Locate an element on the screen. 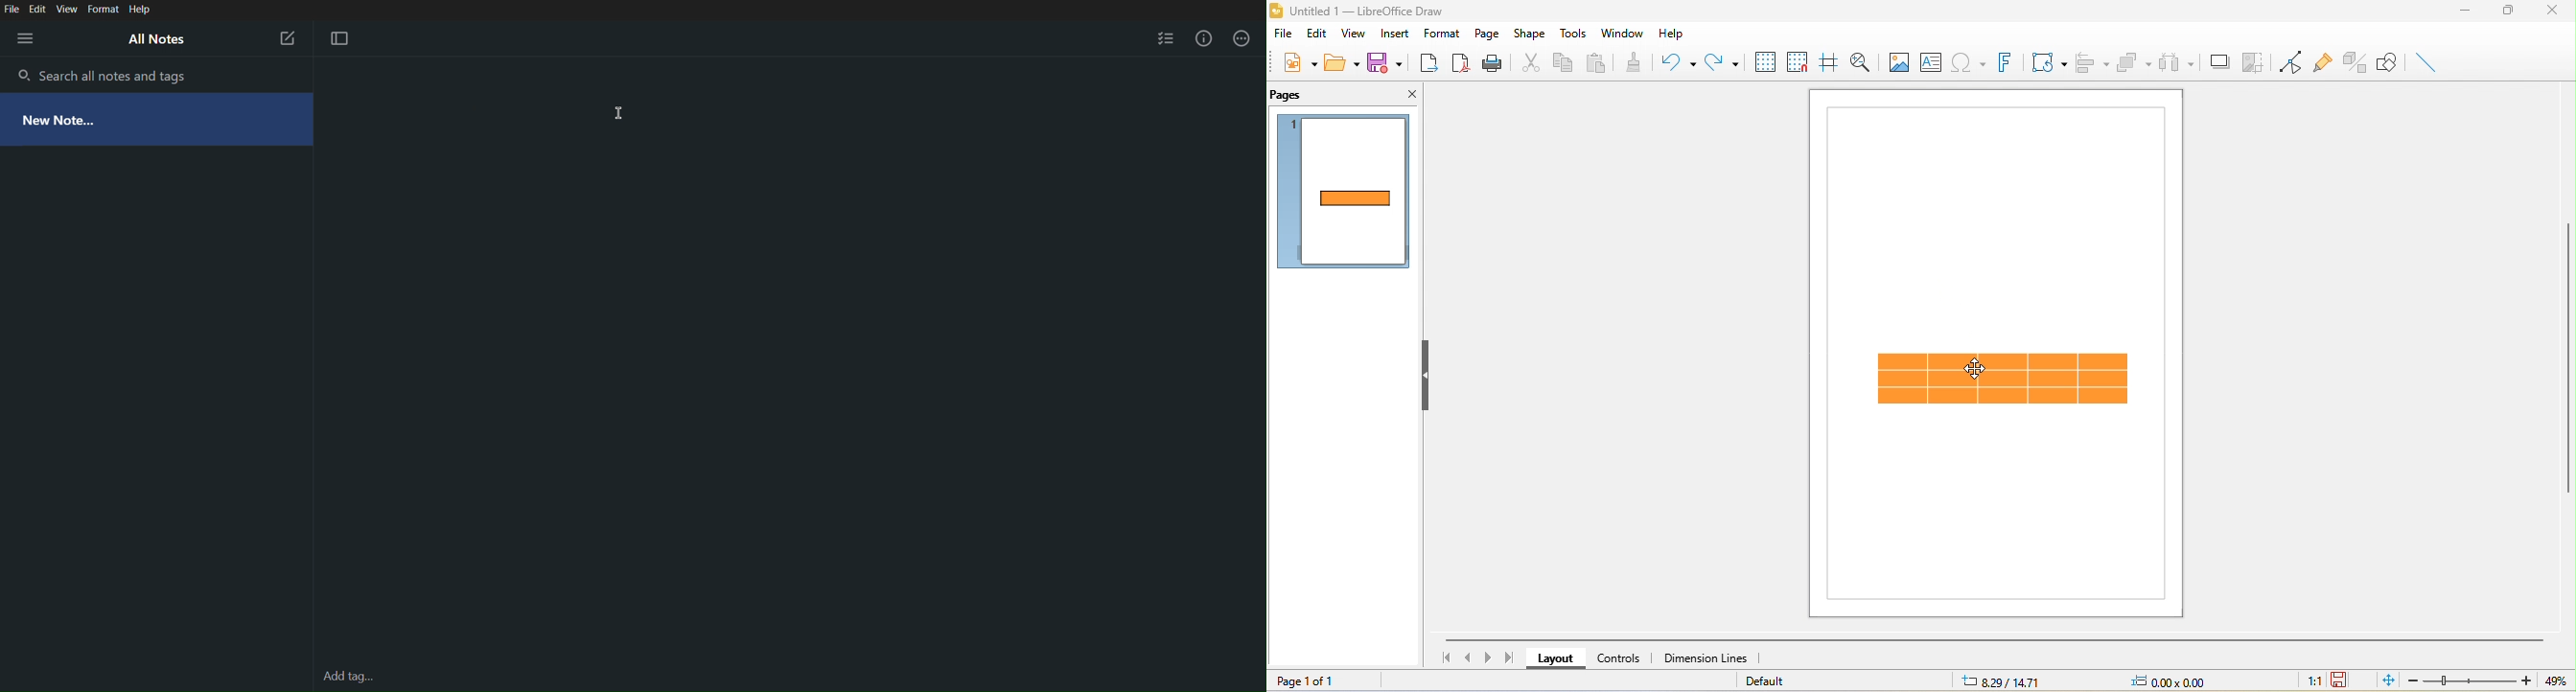 The height and width of the screenshot is (700, 2576). layout is located at coordinates (1559, 659).